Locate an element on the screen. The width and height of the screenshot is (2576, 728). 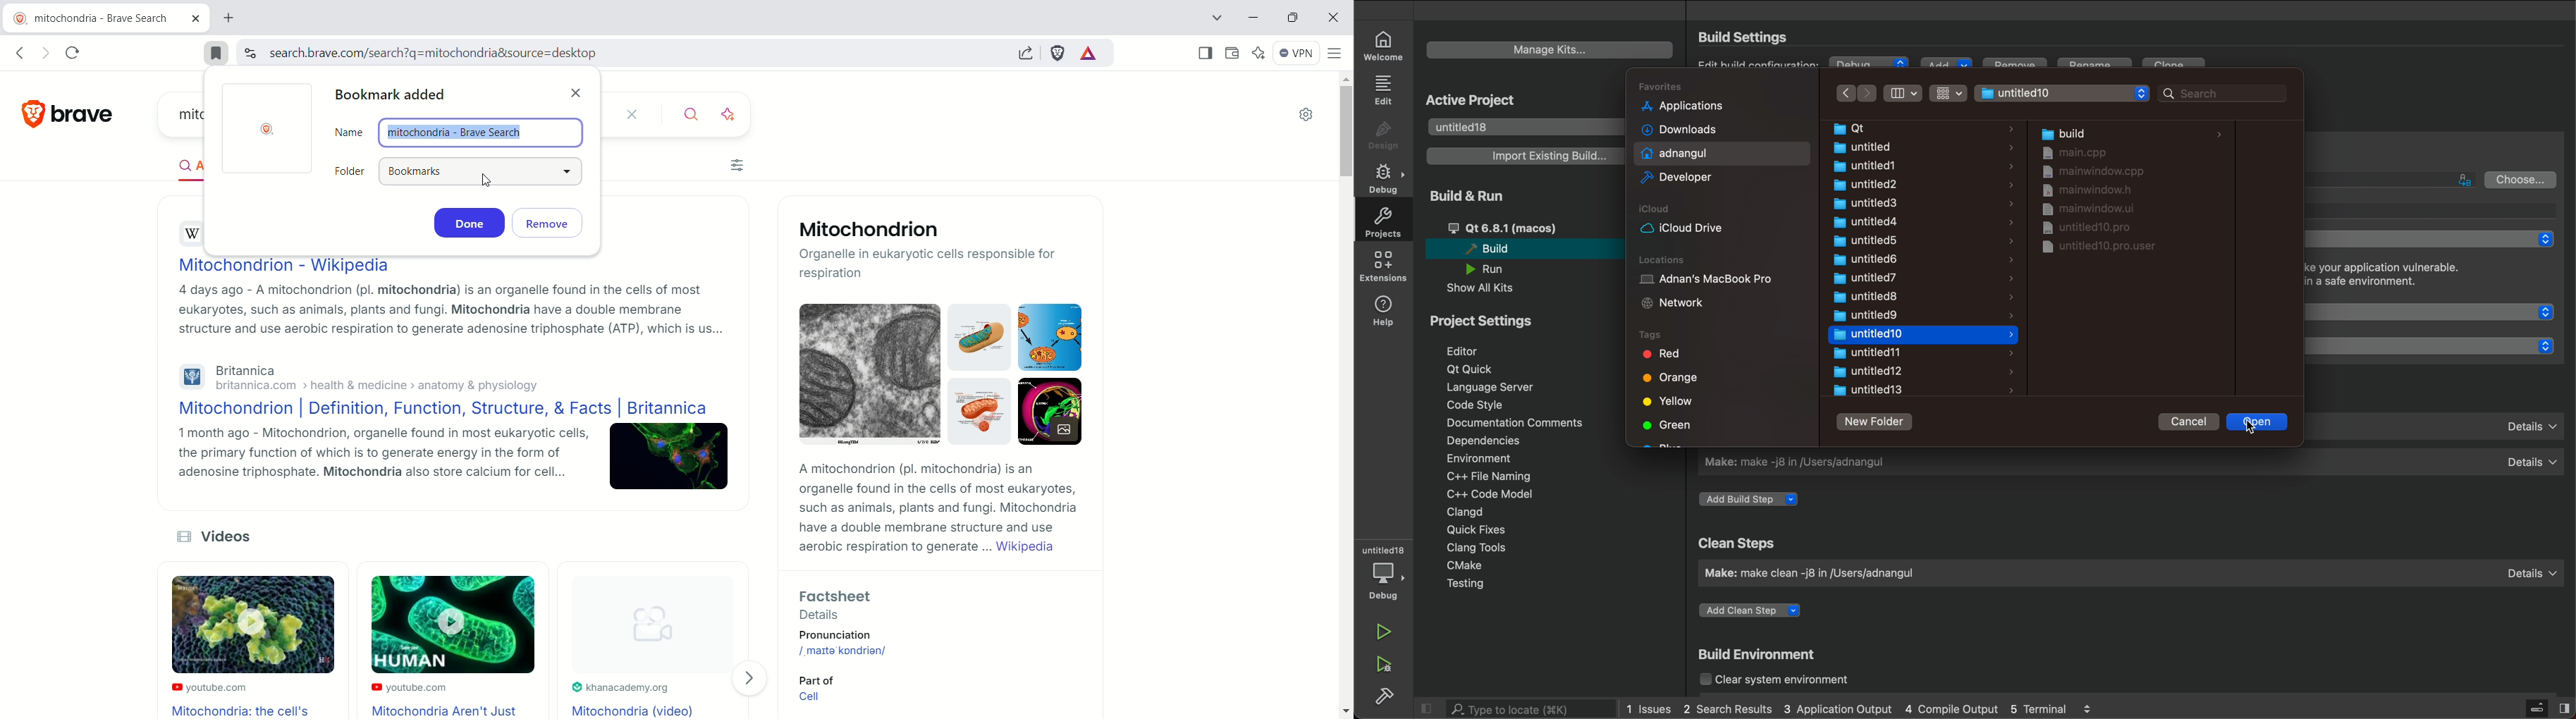
Tags is located at coordinates (1650, 333).